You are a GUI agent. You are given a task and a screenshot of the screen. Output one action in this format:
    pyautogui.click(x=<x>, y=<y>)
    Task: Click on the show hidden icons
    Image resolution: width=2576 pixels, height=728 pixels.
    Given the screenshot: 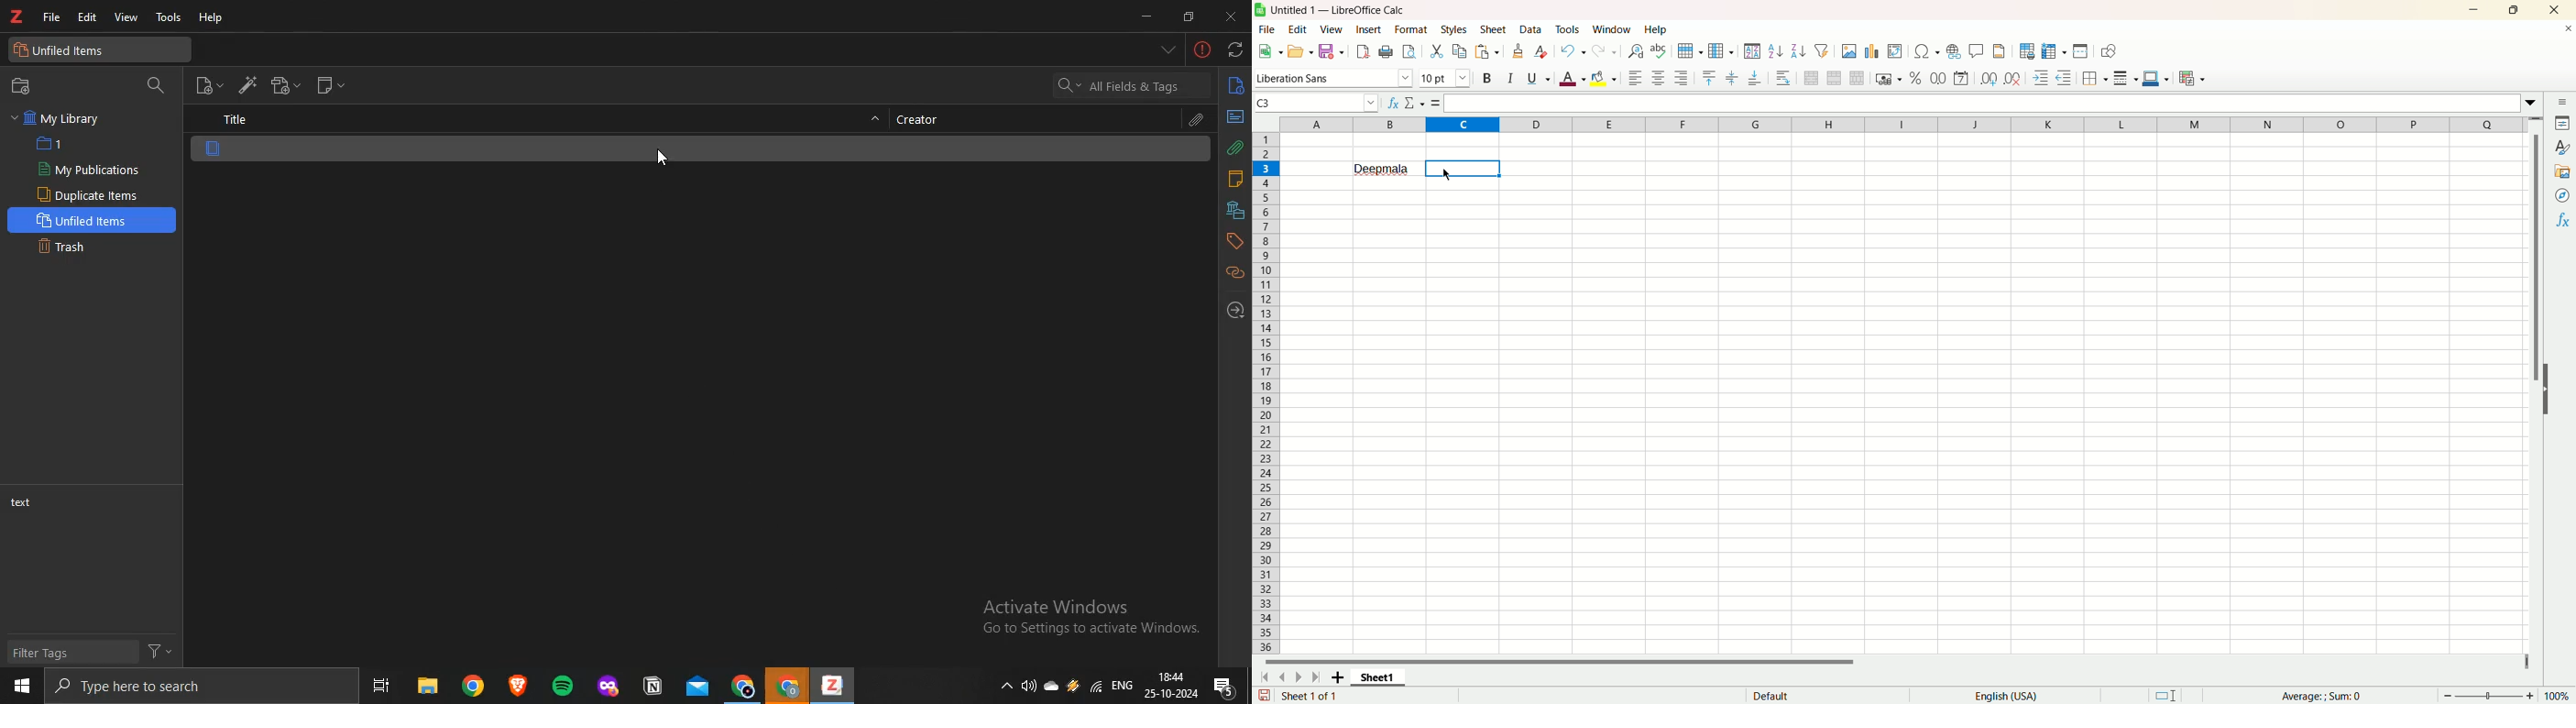 What is the action you would take?
    pyautogui.click(x=1002, y=686)
    